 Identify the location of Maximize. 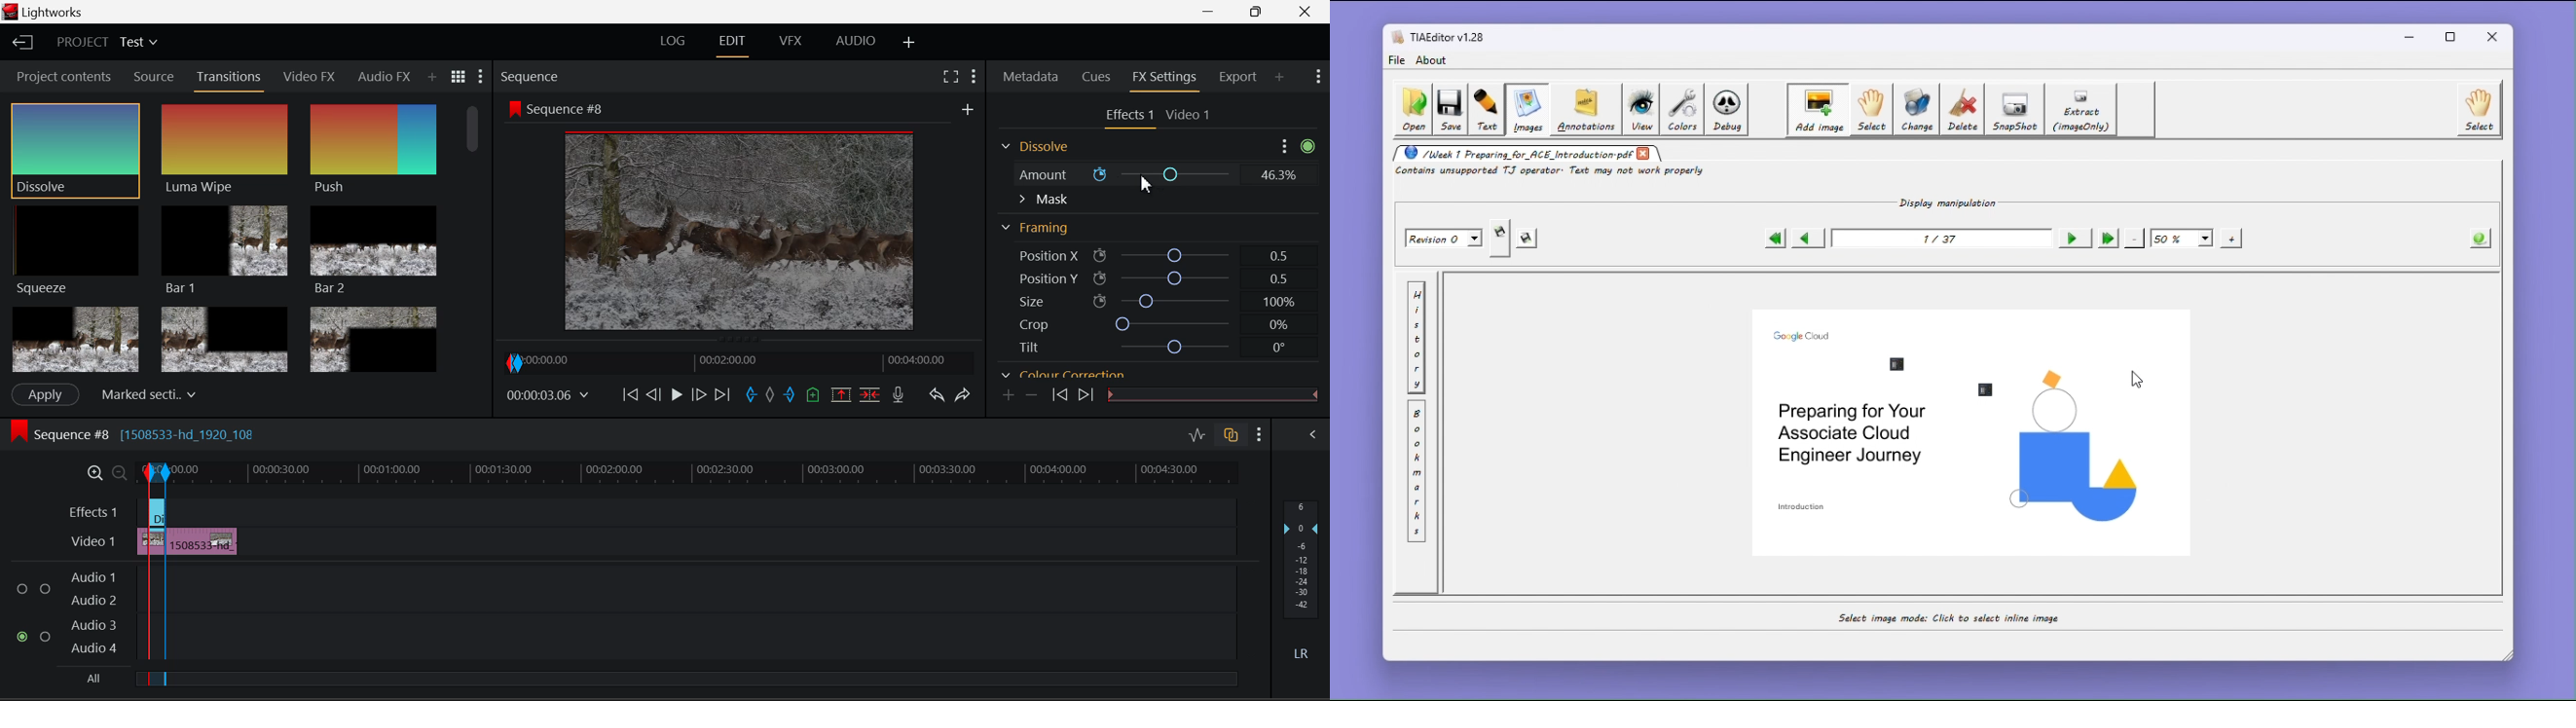
(2454, 37).